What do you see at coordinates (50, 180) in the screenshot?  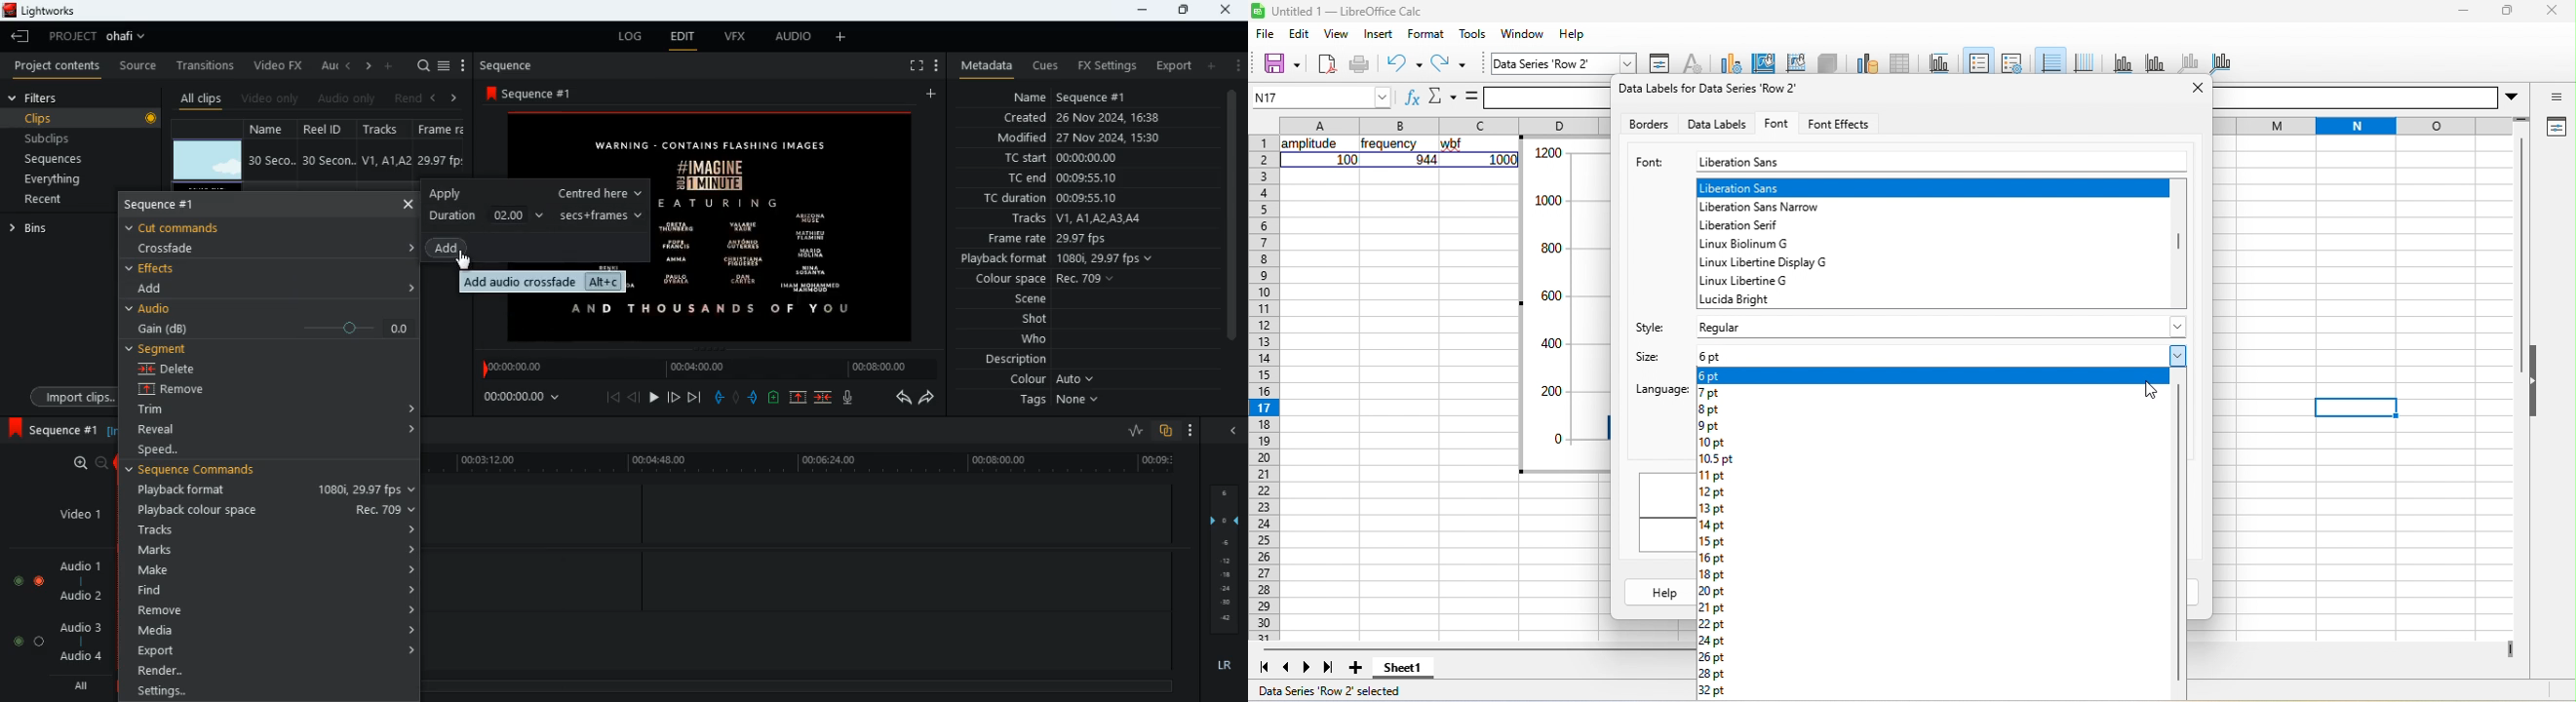 I see `everything` at bounding box center [50, 180].